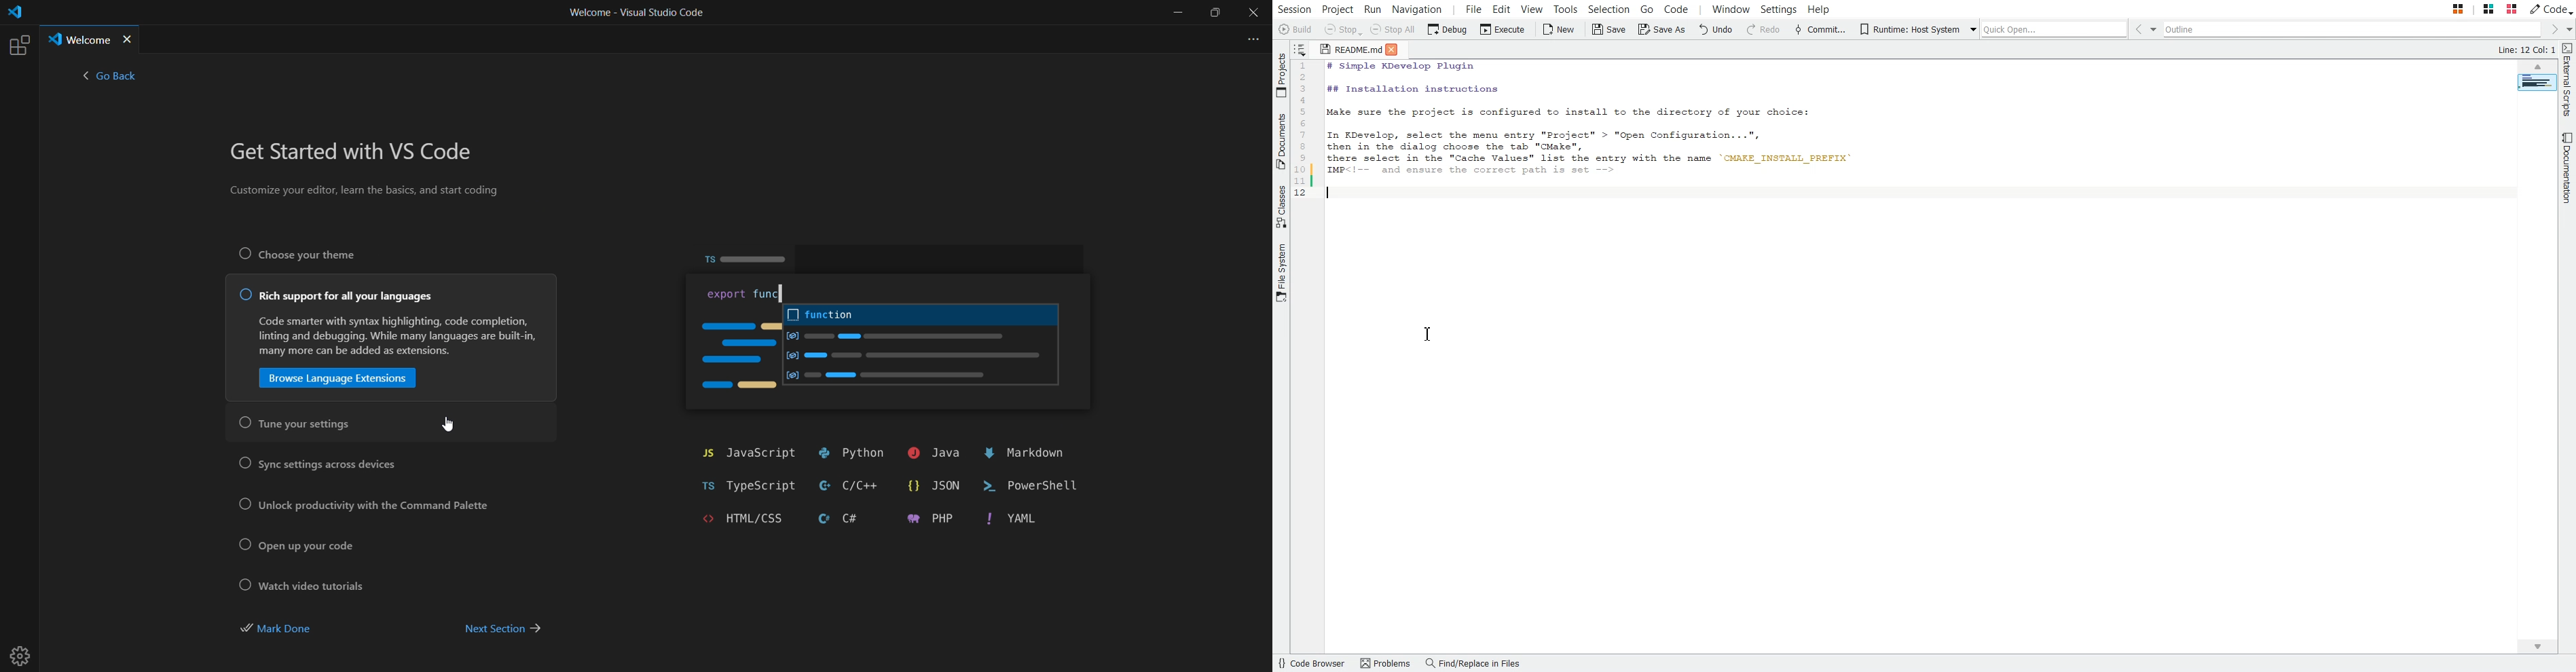 The width and height of the screenshot is (2576, 672). Describe the element at coordinates (18, 45) in the screenshot. I see `extensions` at that location.